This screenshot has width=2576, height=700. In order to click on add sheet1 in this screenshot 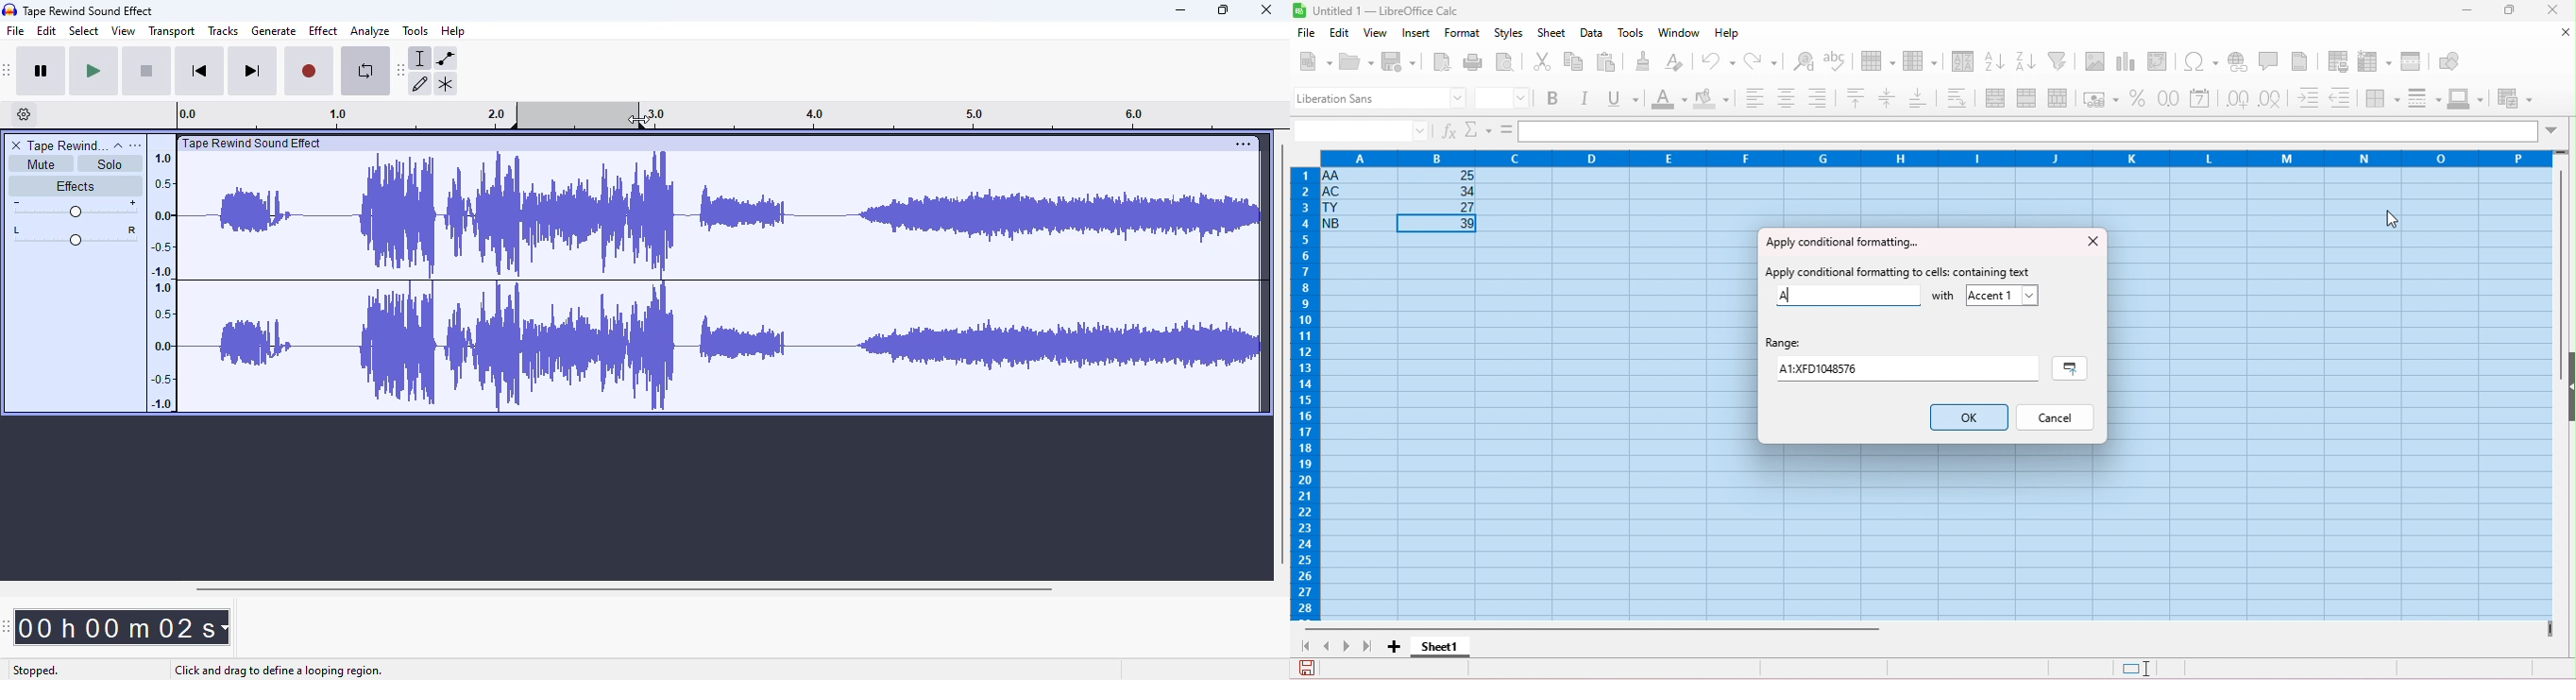, I will do `click(1392, 646)`.